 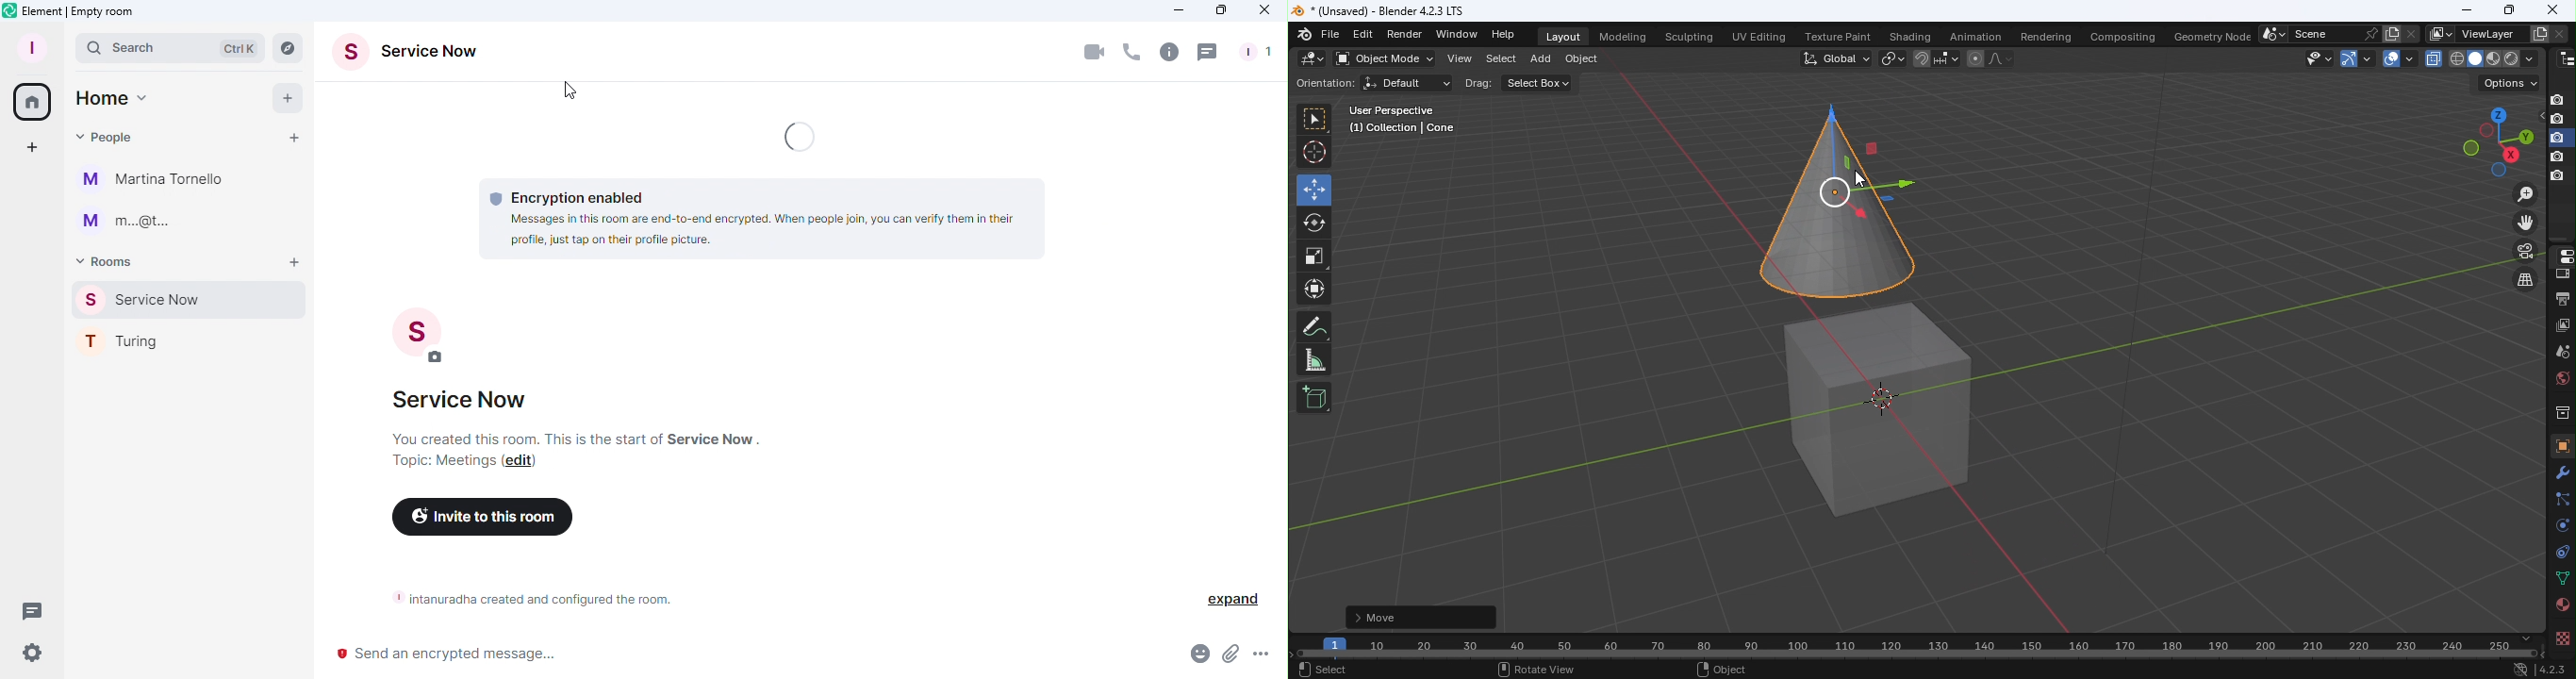 I want to click on Call, so click(x=1131, y=53).